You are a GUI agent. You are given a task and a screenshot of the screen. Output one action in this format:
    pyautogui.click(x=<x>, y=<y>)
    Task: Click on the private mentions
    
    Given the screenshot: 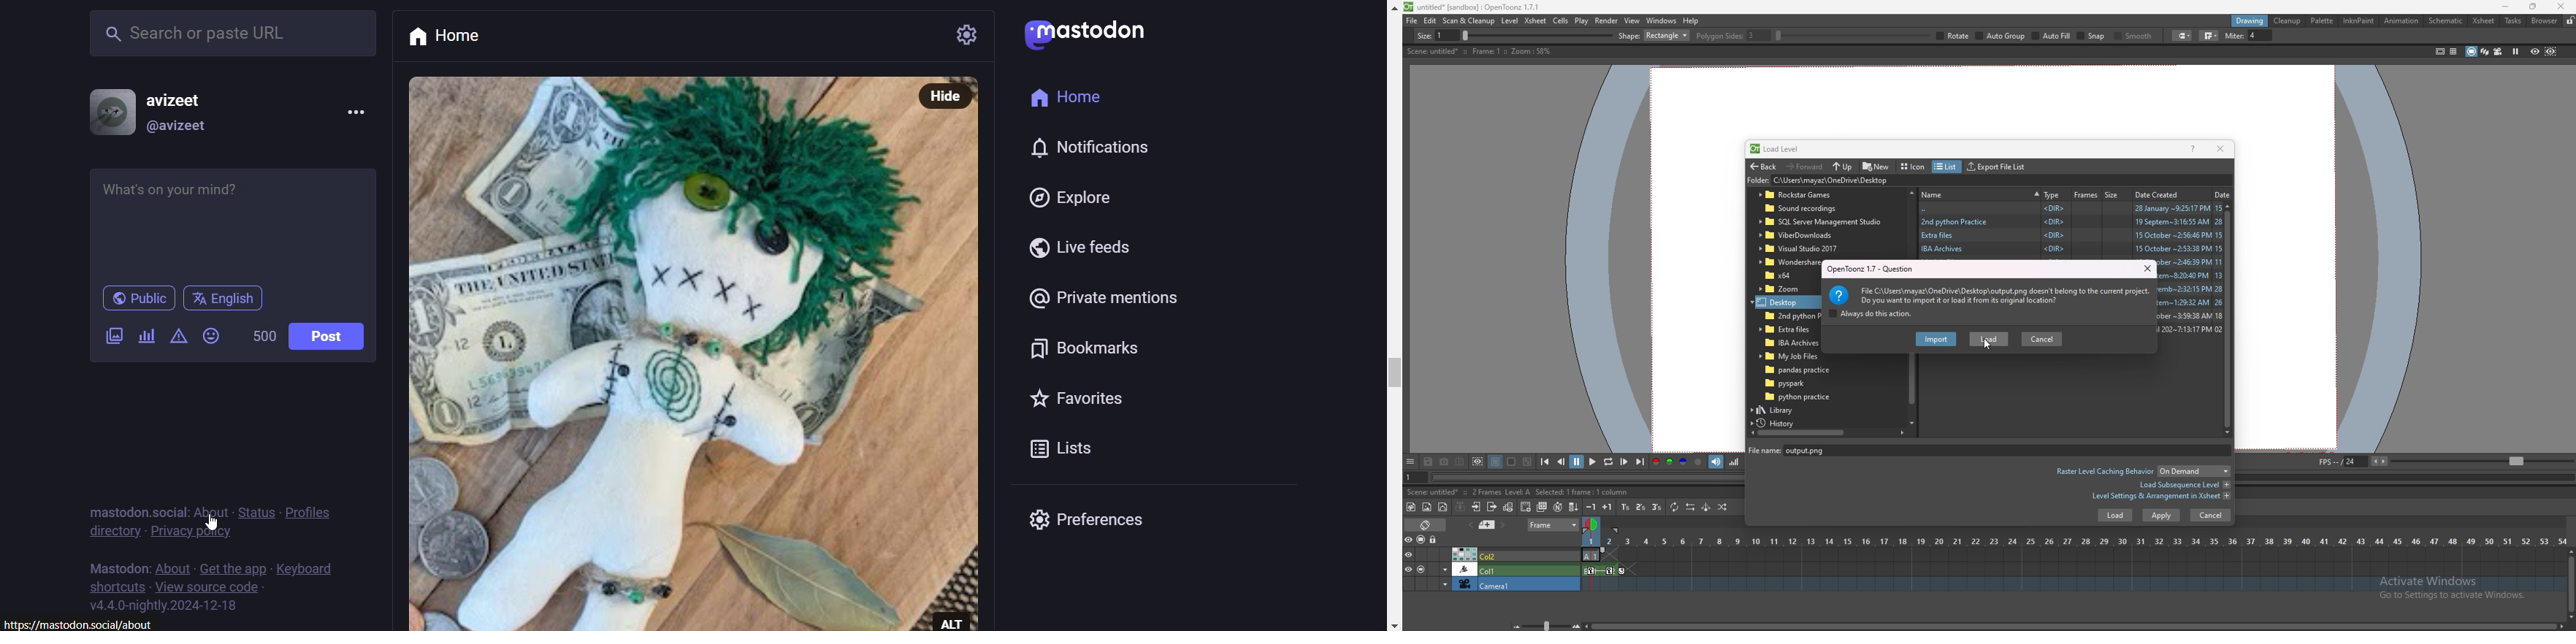 What is the action you would take?
    pyautogui.click(x=1101, y=300)
    